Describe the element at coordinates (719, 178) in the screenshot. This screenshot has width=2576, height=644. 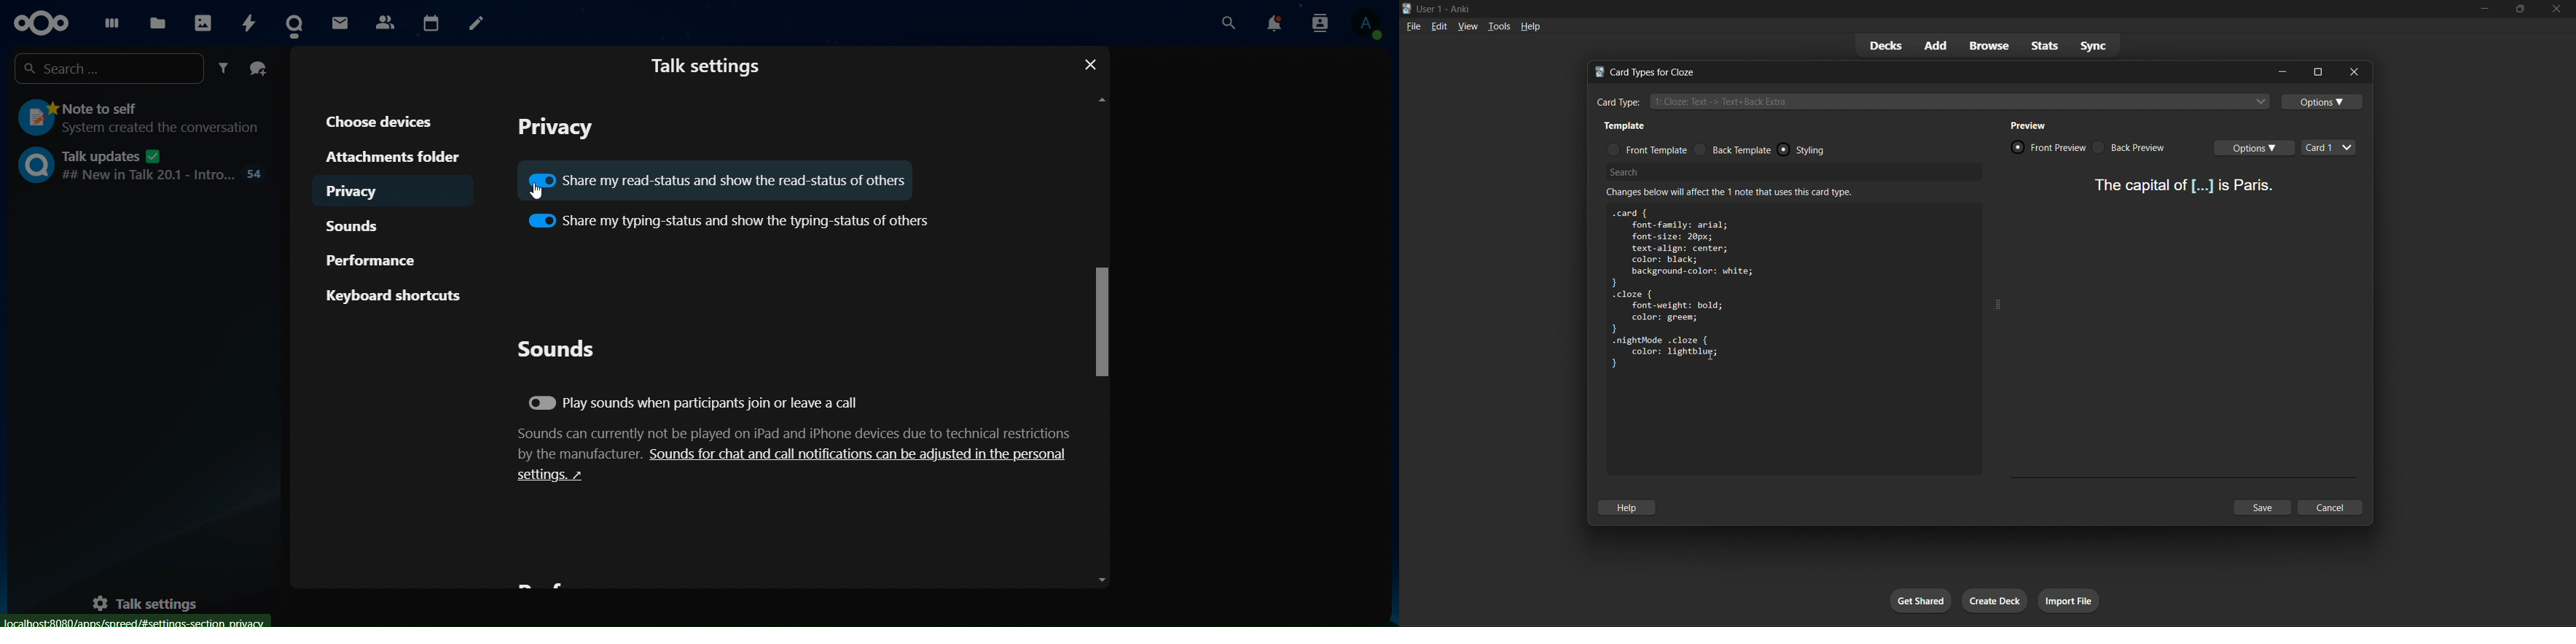
I see `share my read-status and show the read-status of others` at that location.